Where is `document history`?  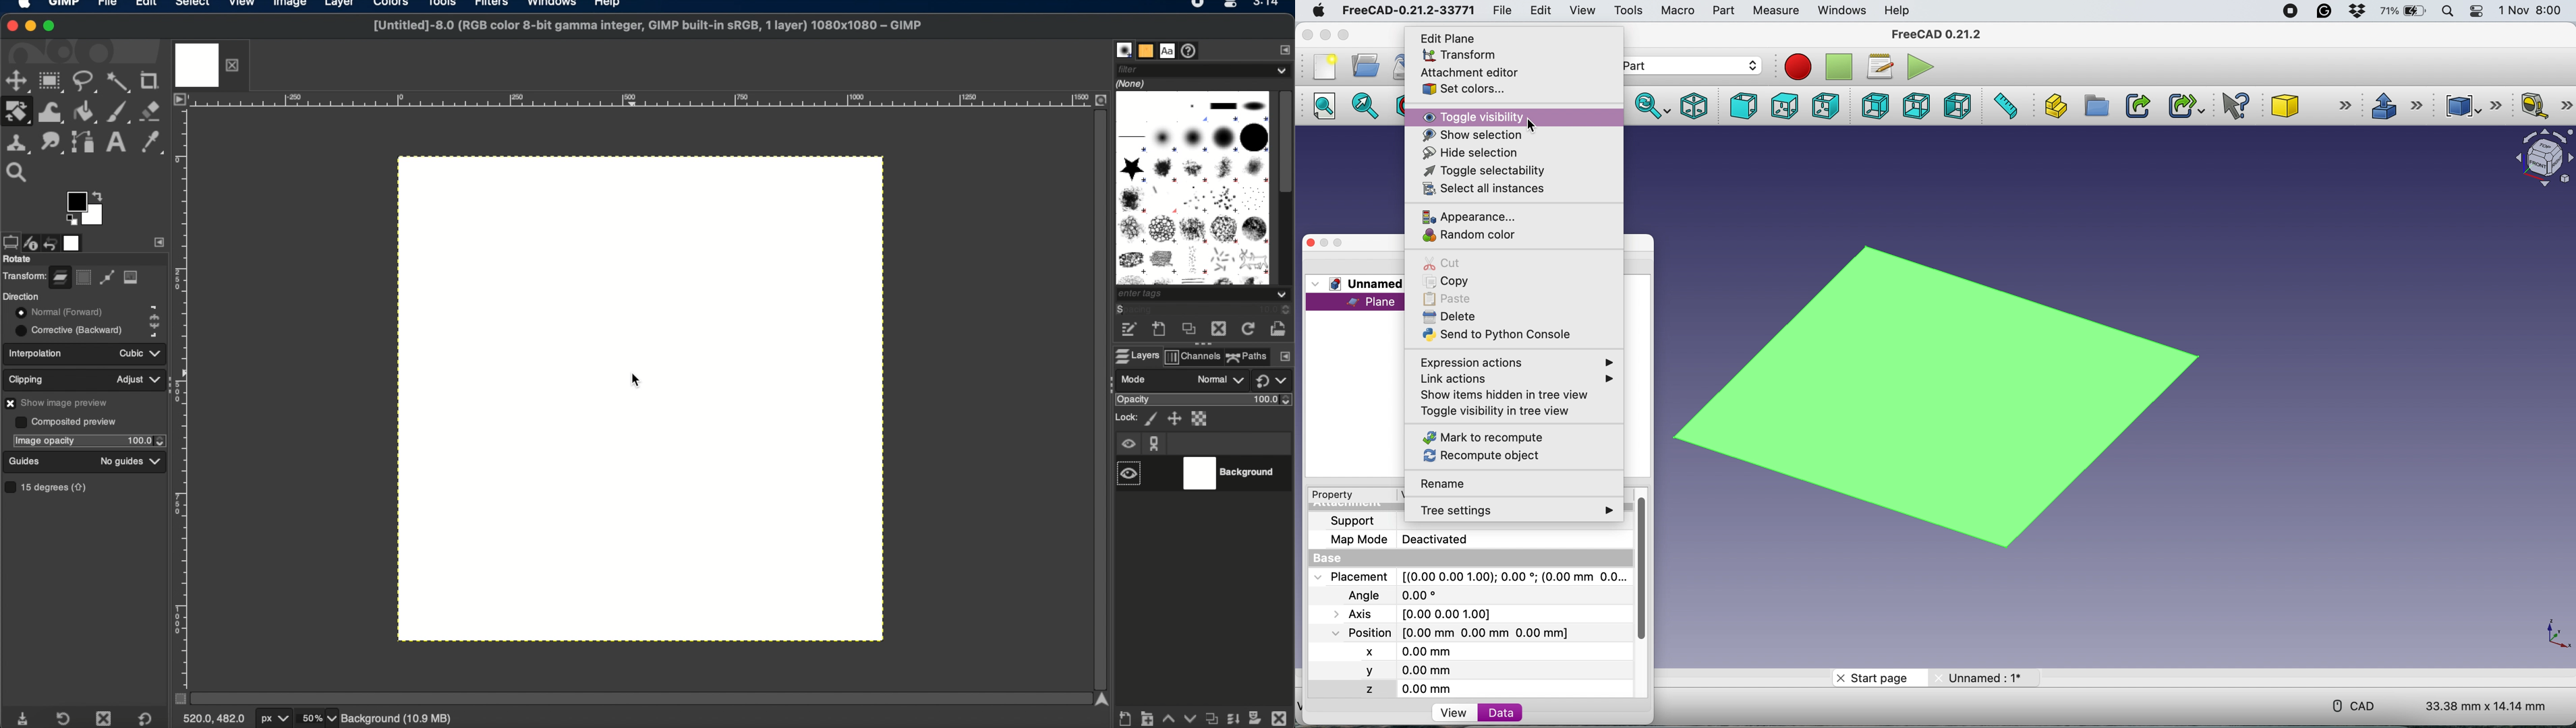 document history is located at coordinates (1192, 51).